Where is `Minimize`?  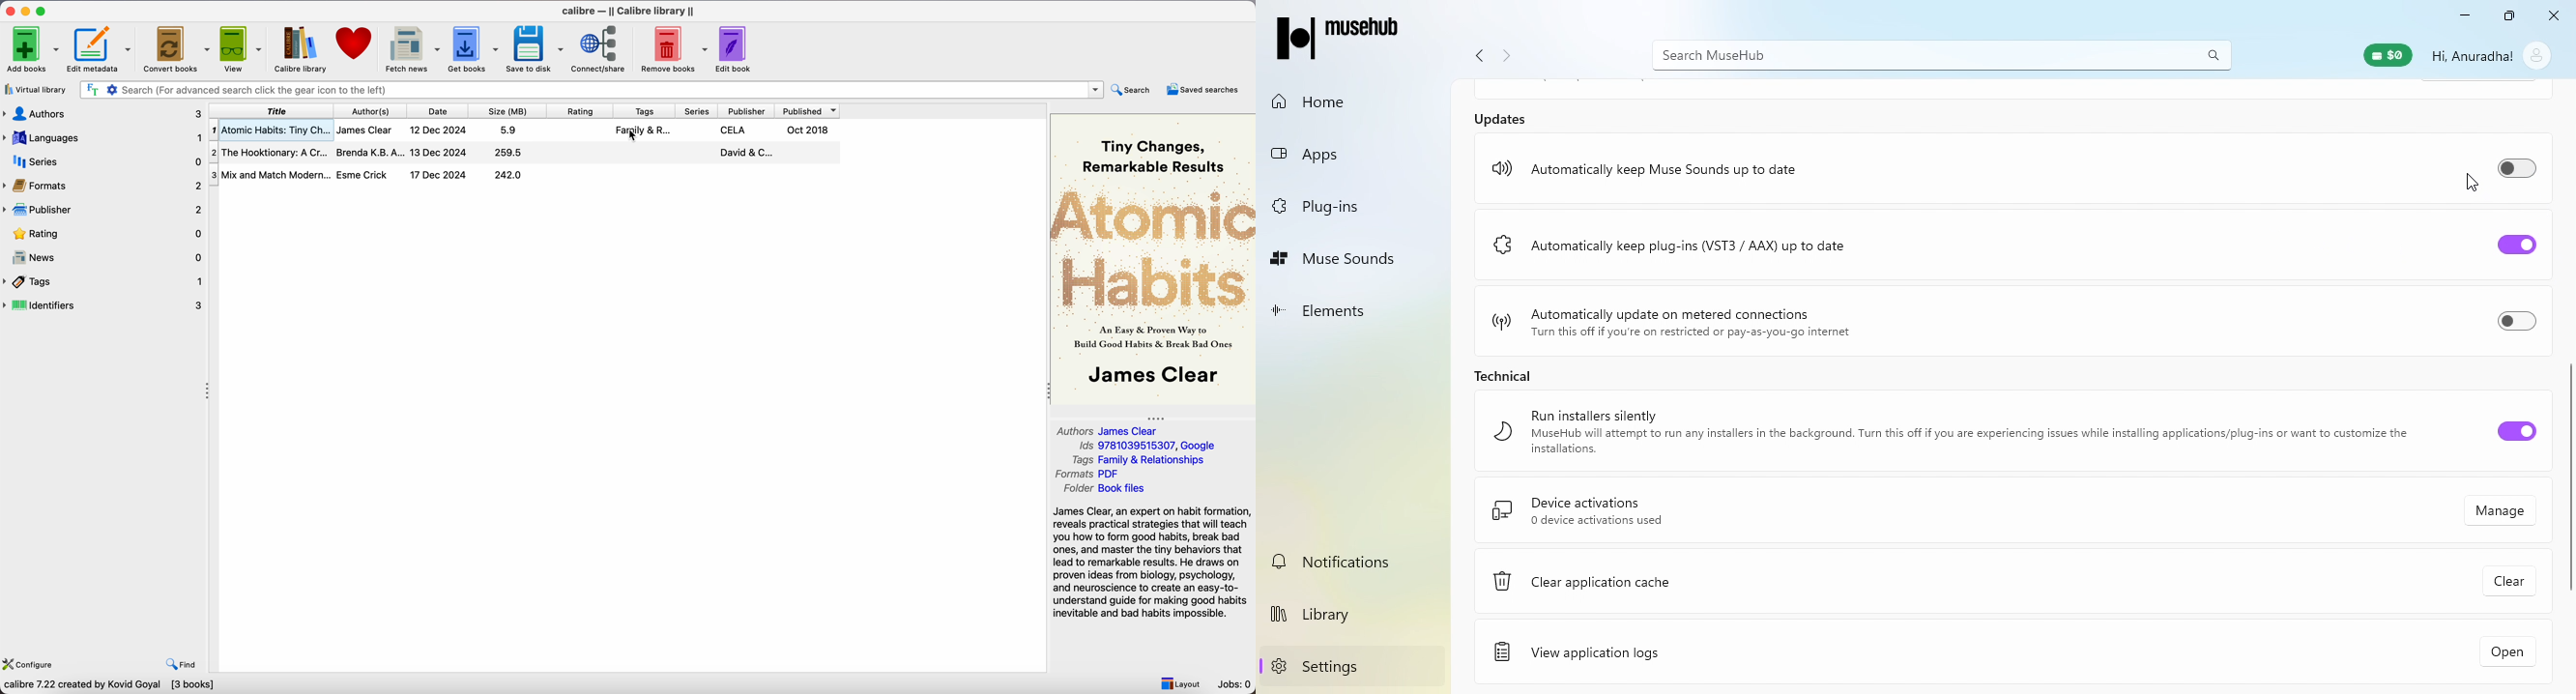 Minimize is located at coordinates (2458, 17).